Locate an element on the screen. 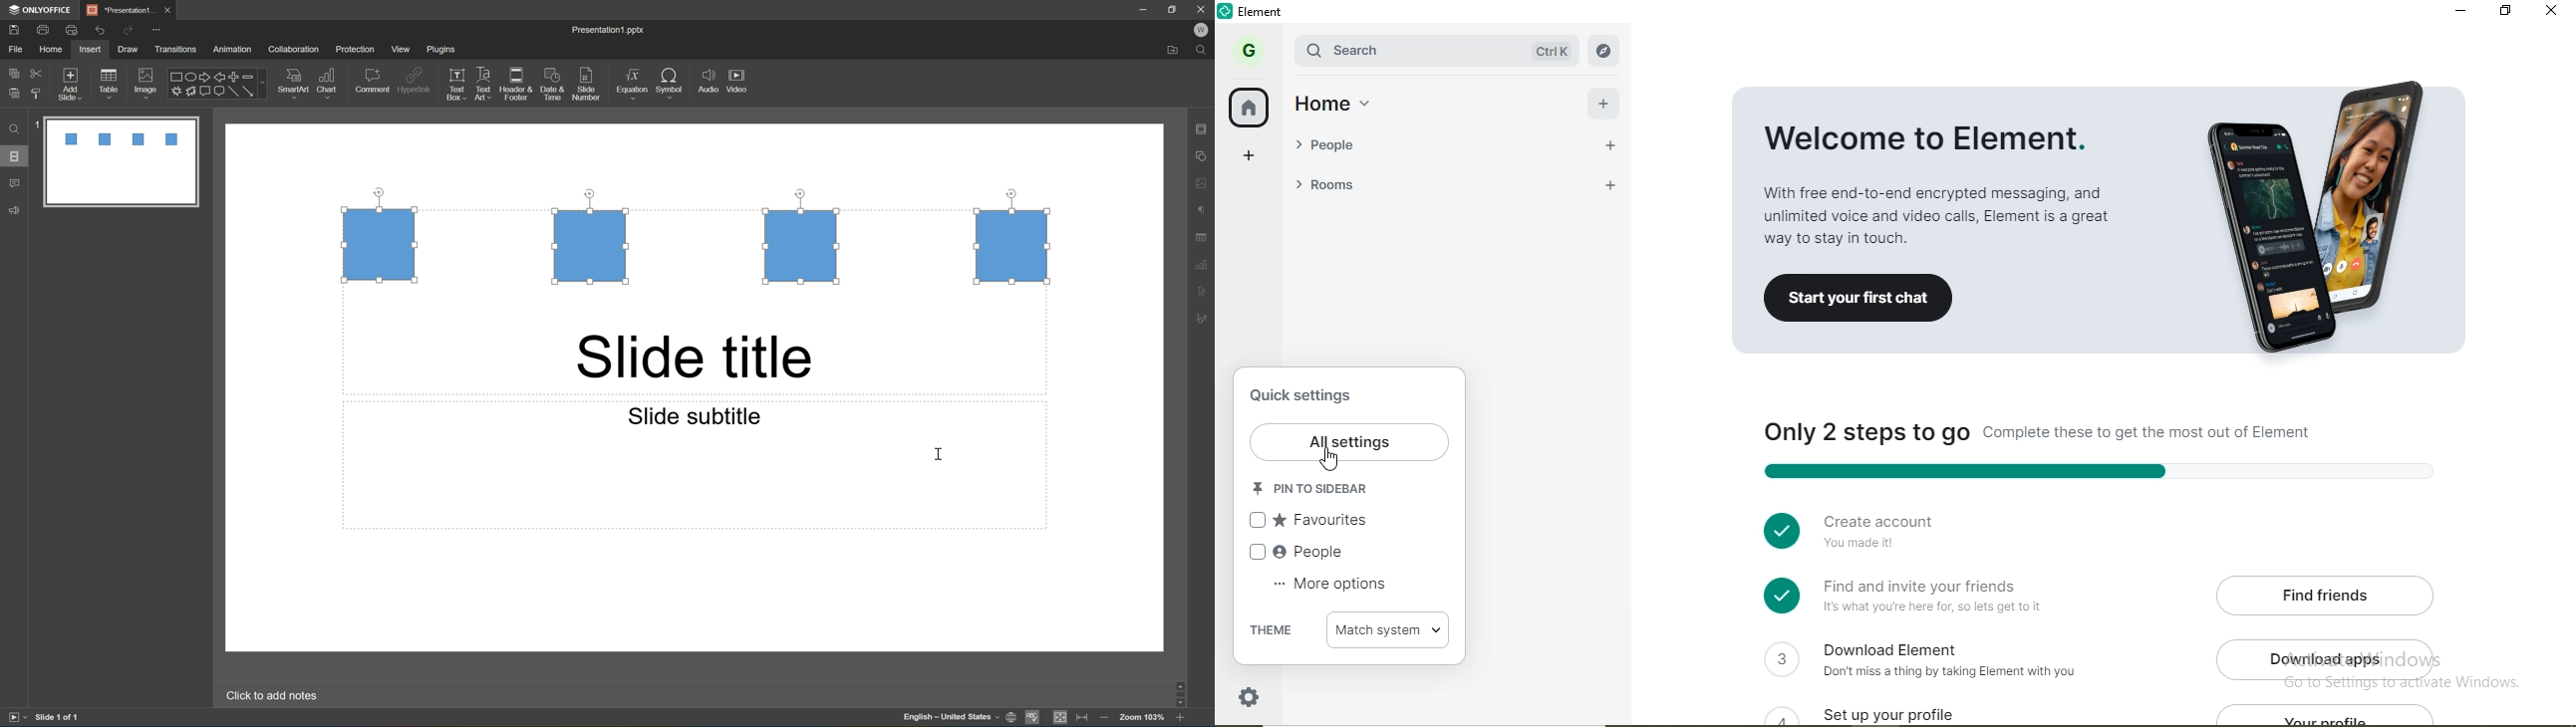  customize quick access toolbar is located at coordinates (157, 29).